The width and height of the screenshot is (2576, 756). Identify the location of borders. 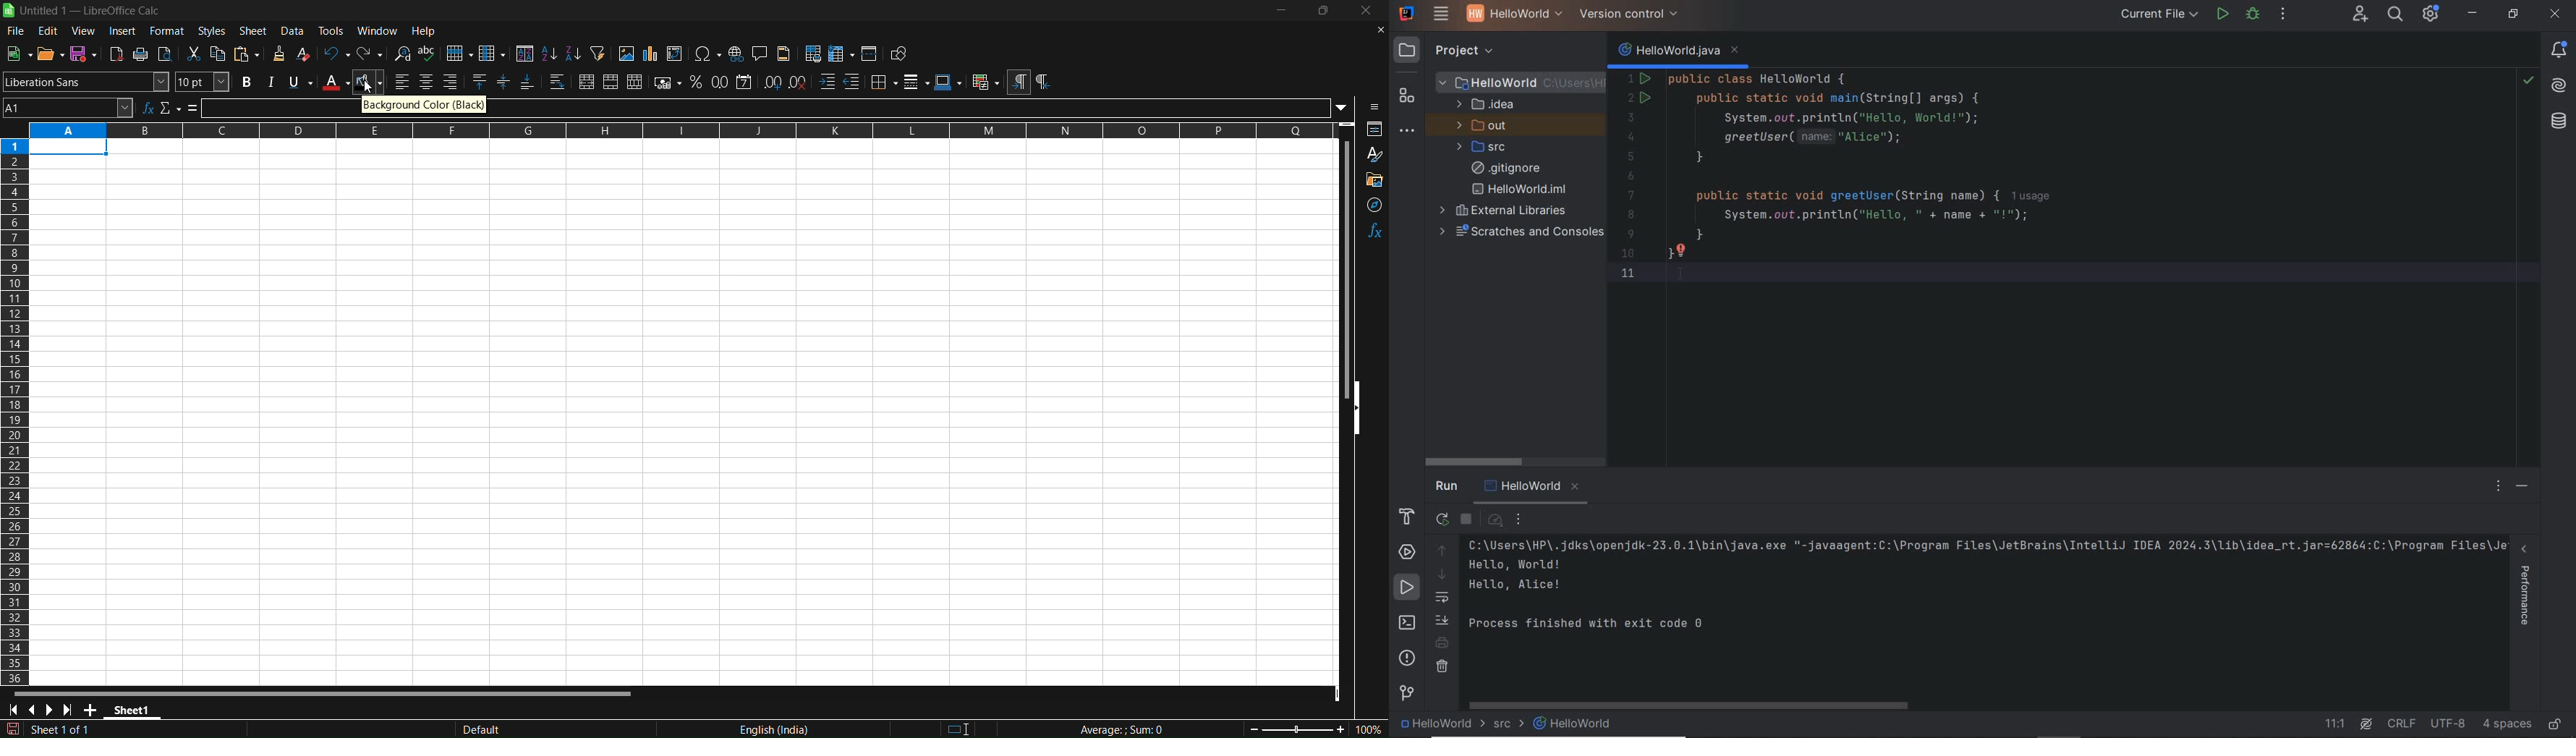
(885, 82).